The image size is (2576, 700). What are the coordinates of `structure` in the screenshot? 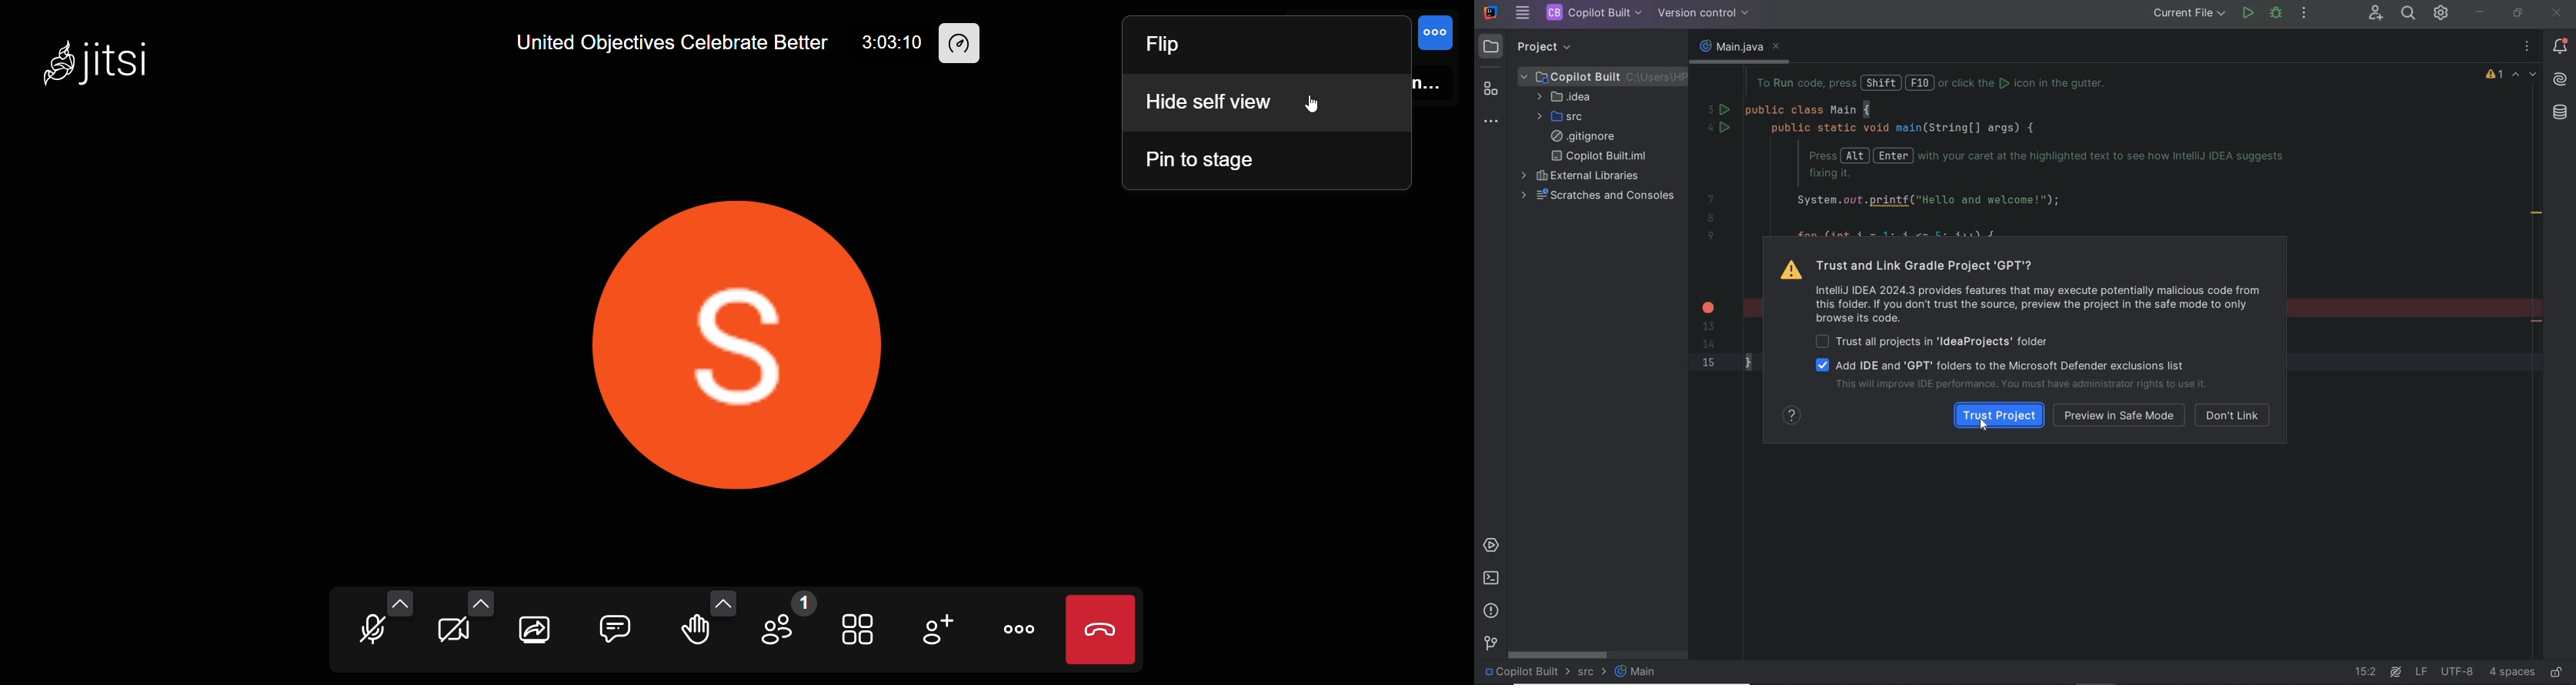 It's located at (1493, 91).